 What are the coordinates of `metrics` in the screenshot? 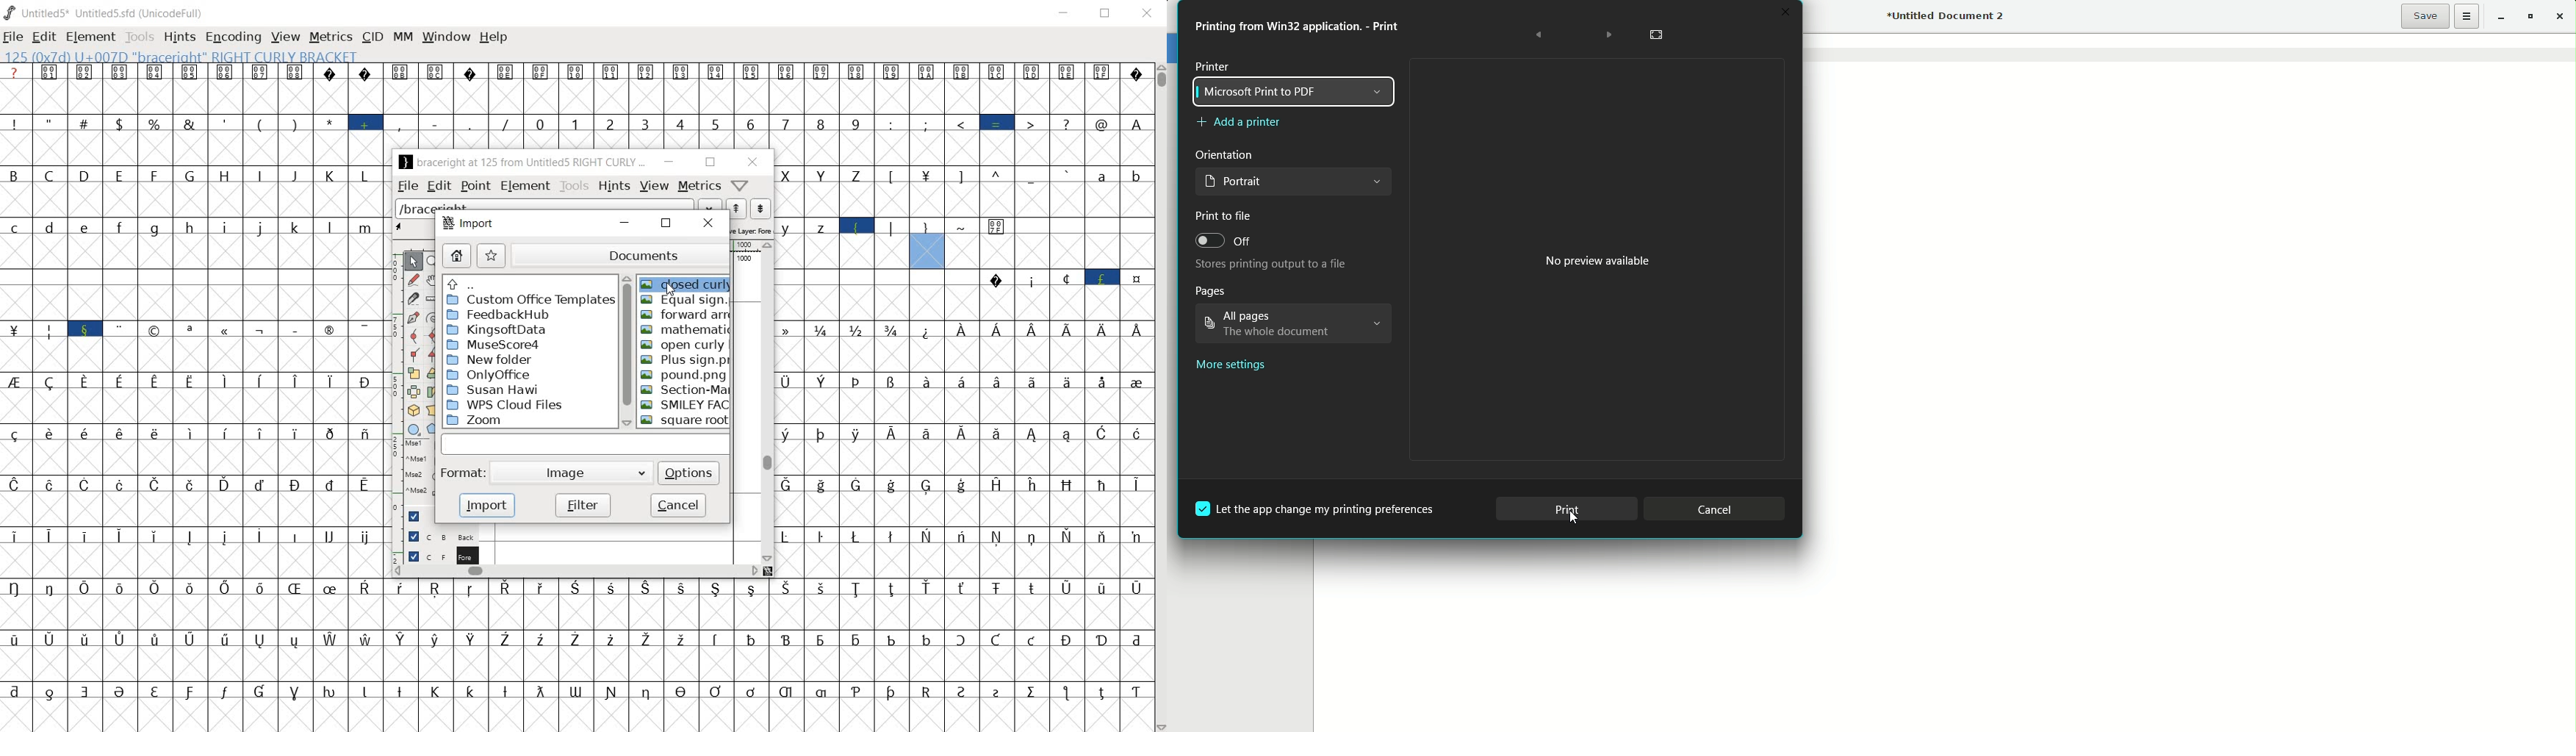 It's located at (699, 187).